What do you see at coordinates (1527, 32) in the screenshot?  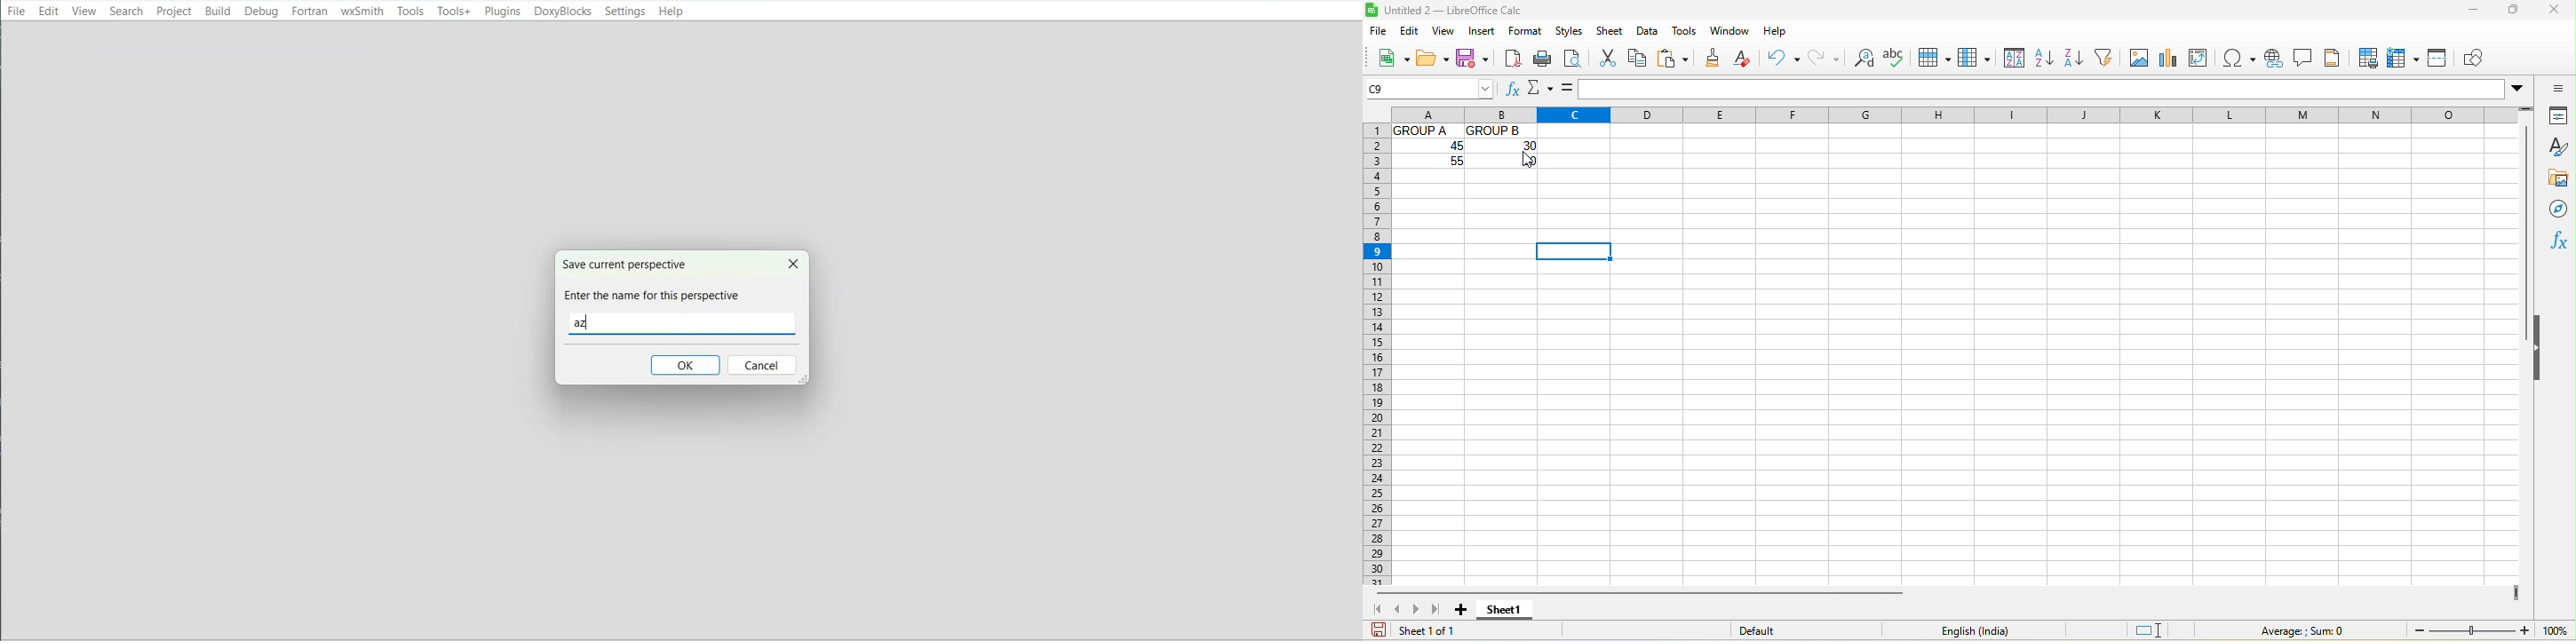 I see `format` at bounding box center [1527, 32].